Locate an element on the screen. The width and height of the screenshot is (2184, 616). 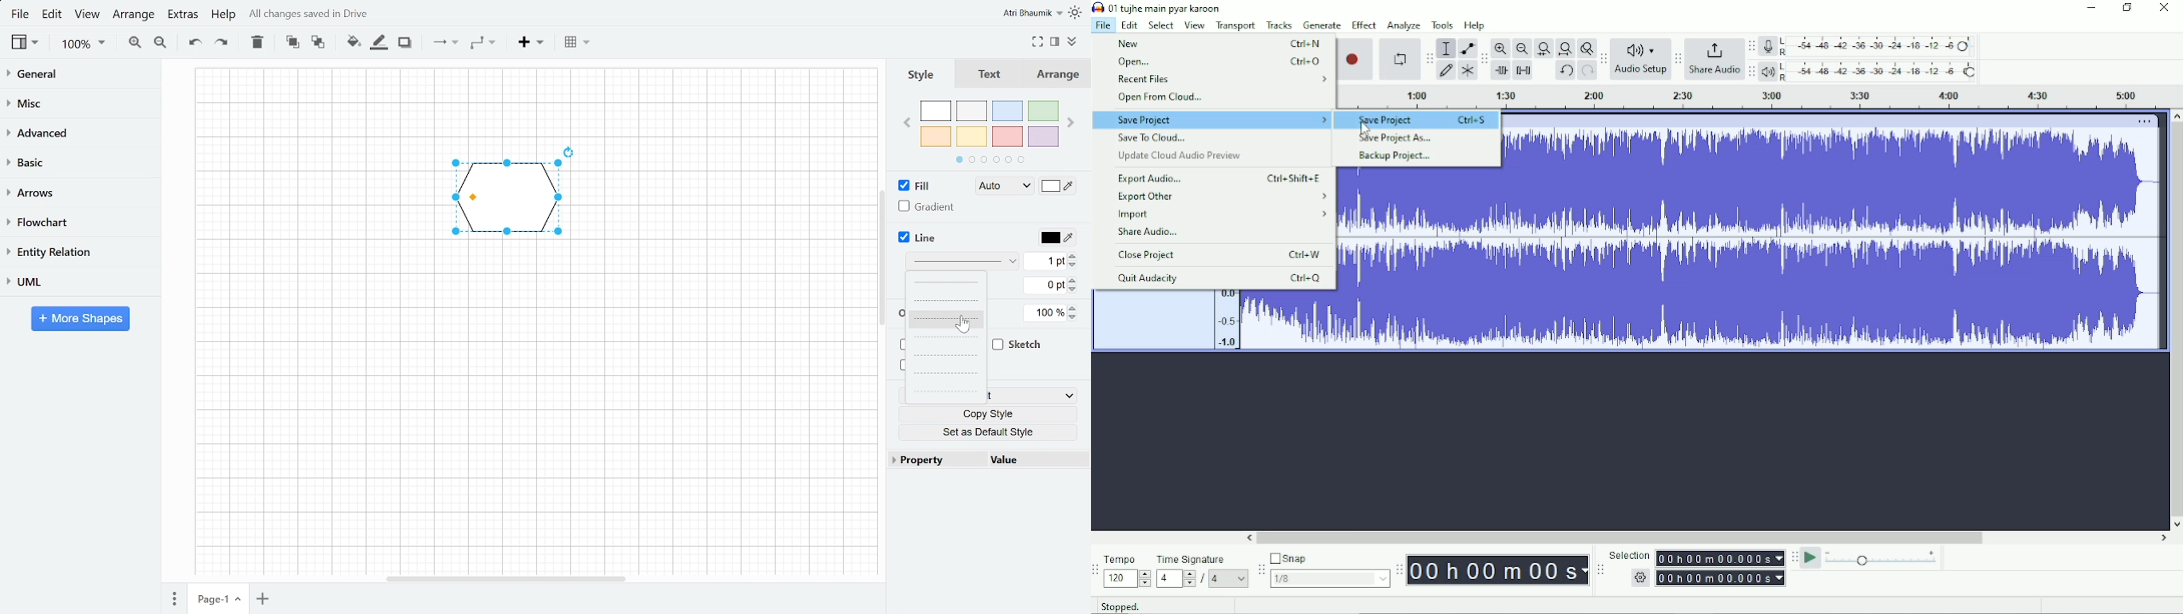
Audio is located at coordinates (1830, 240).